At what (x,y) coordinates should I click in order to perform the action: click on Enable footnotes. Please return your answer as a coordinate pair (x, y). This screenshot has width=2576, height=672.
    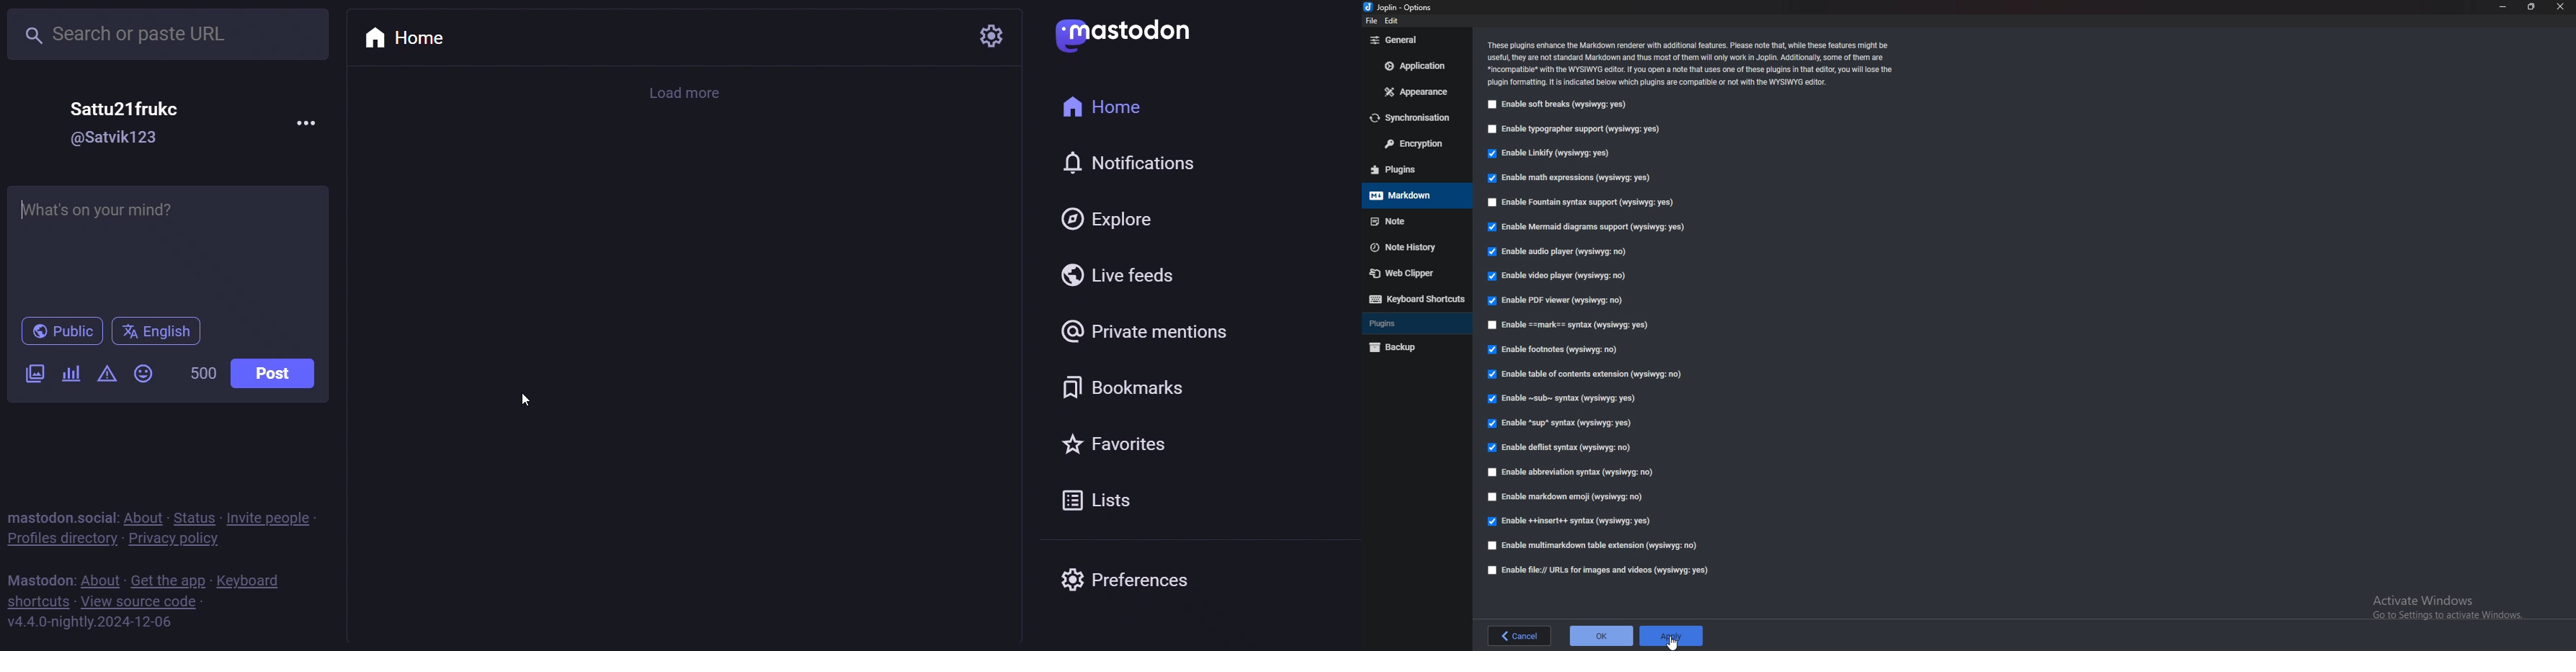
    Looking at the image, I should click on (1553, 350).